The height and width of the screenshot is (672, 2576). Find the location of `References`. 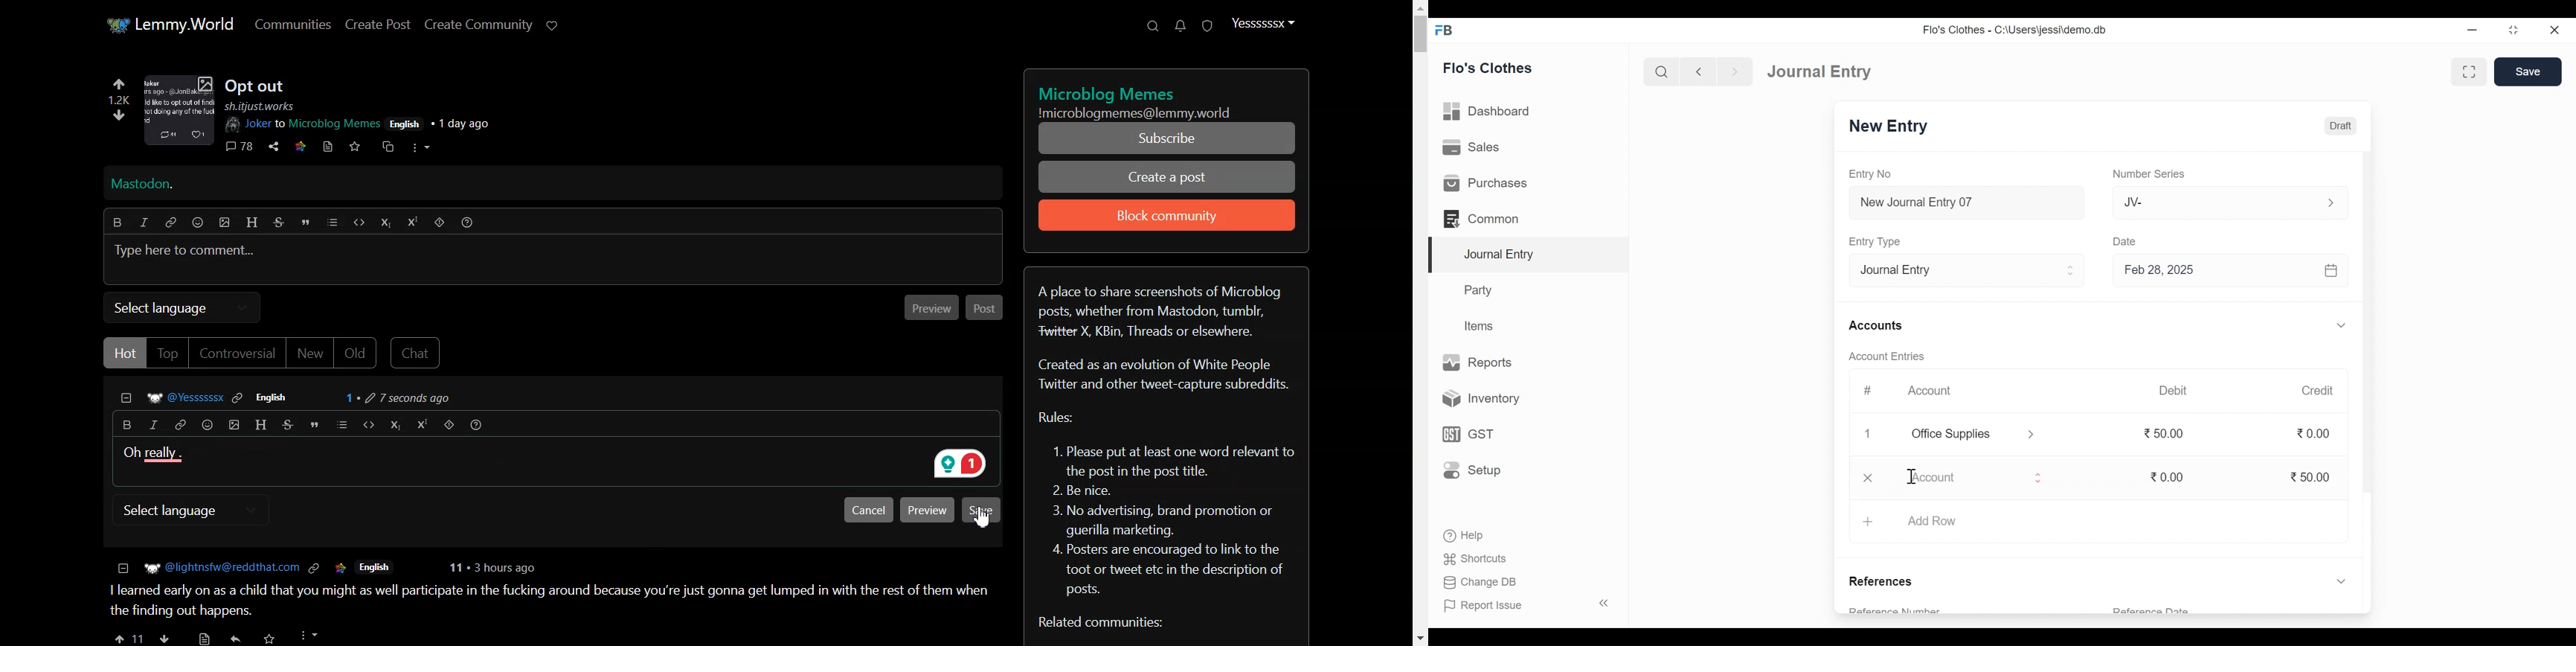

References is located at coordinates (1886, 583).